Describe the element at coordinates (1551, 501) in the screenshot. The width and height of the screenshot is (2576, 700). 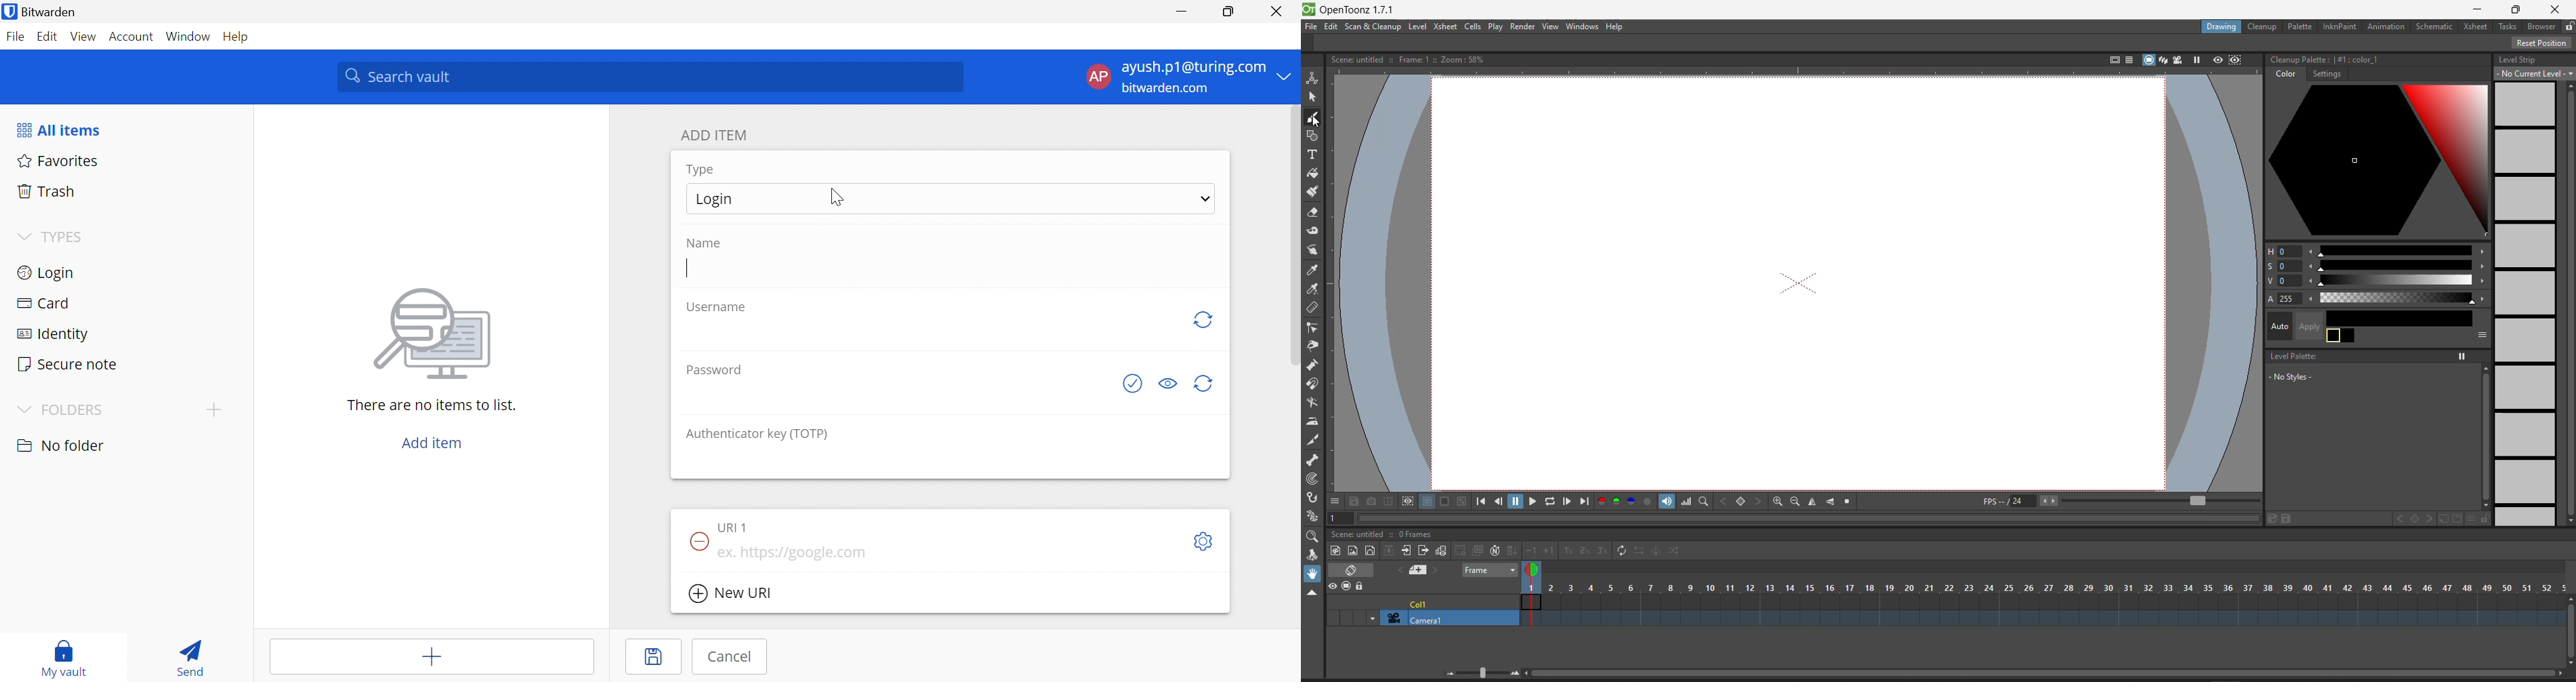
I see `loop` at that location.